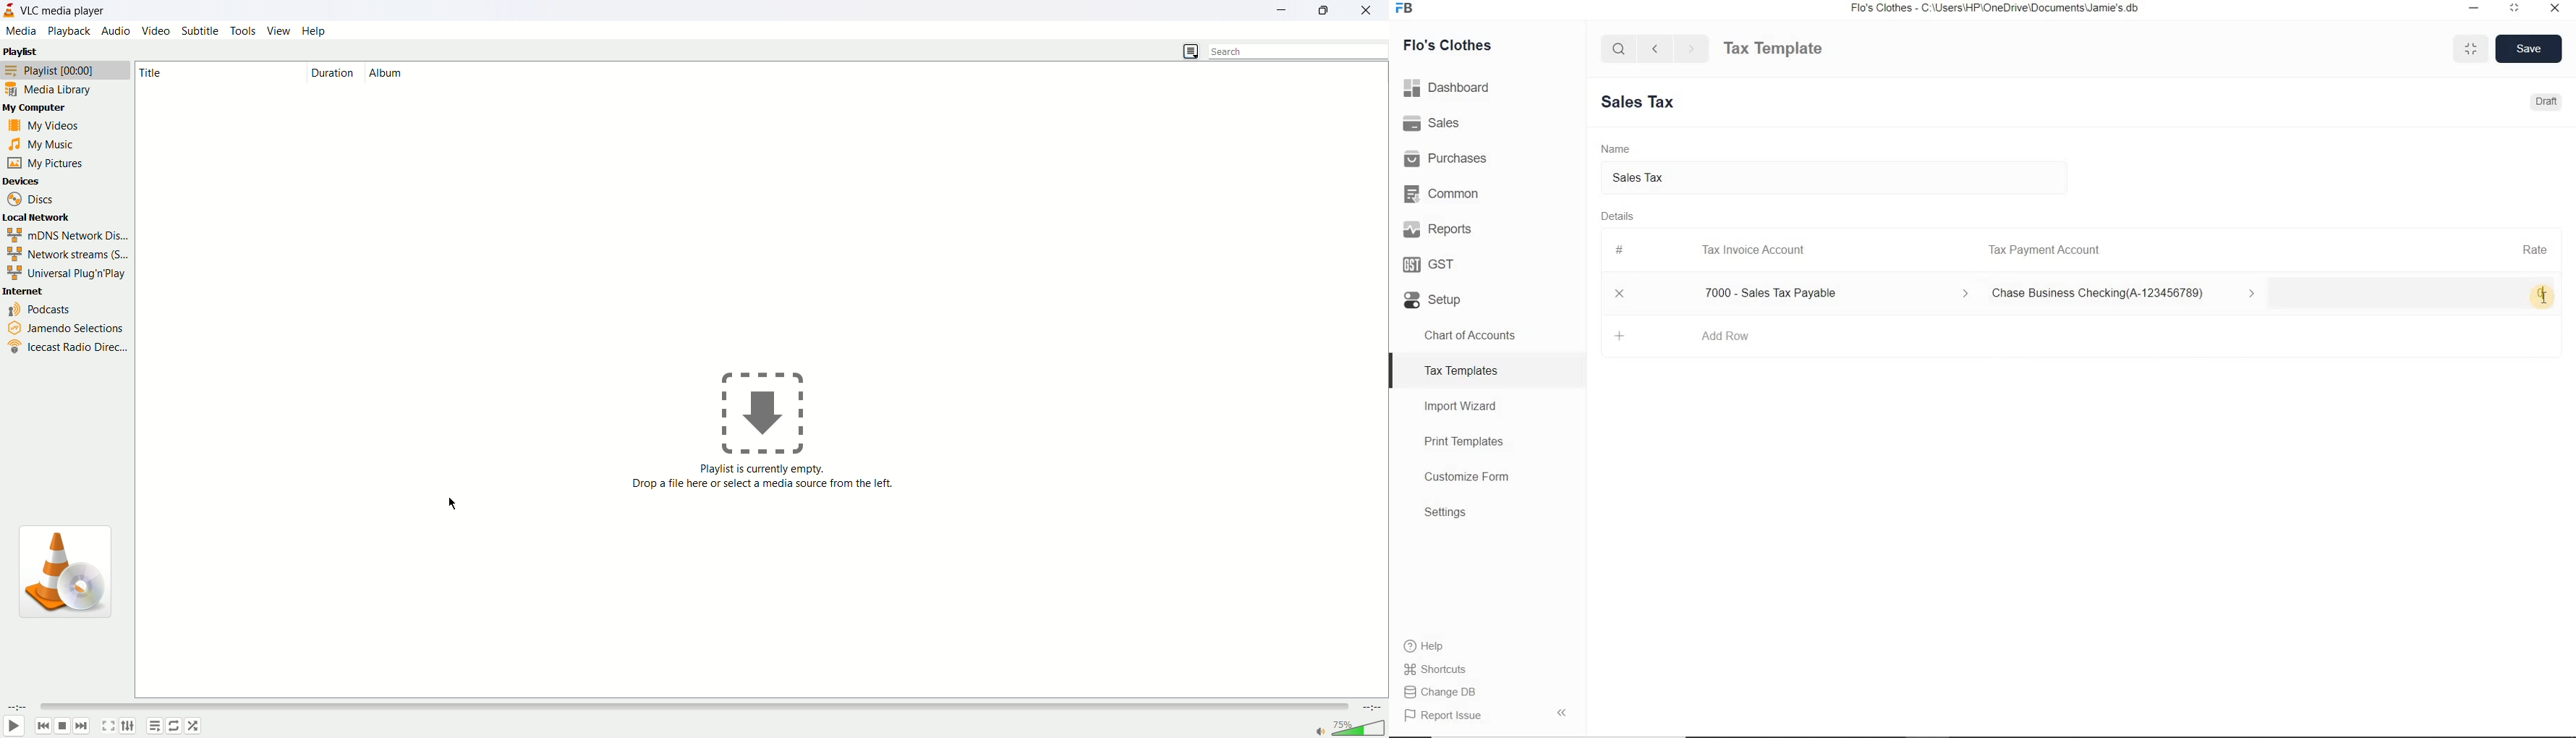 The height and width of the screenshot is (756, 2576). Describe the element at coordinates (2530, 48) in the screenshot. I see `Save` at that location.